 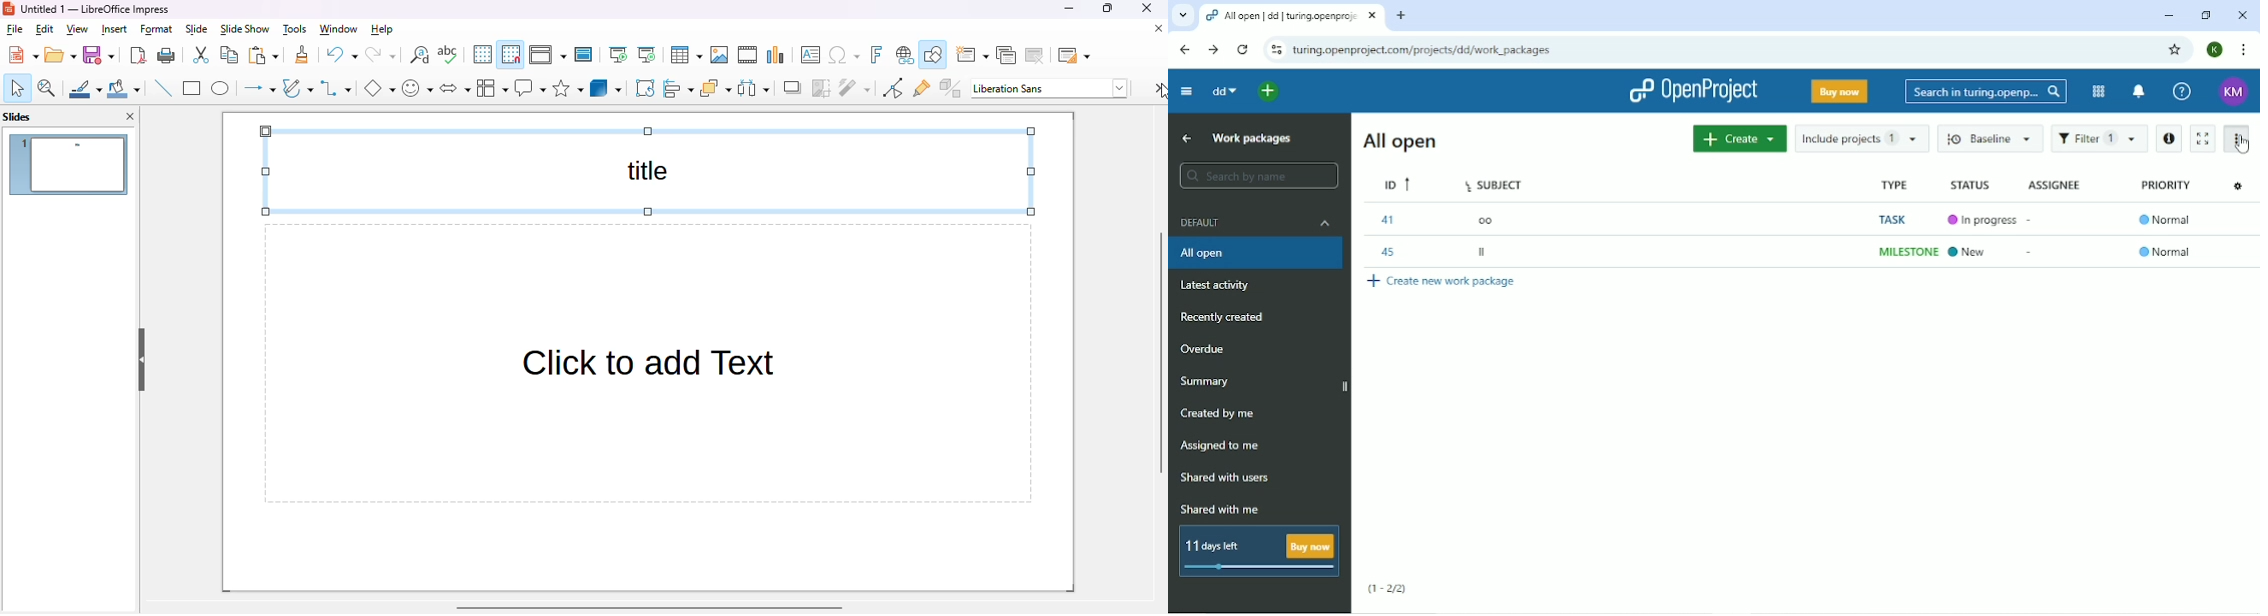 What do you see at coordinates (1208, 382) in the screenshot?
I see `Summary` at bounding box center [1208, 382].